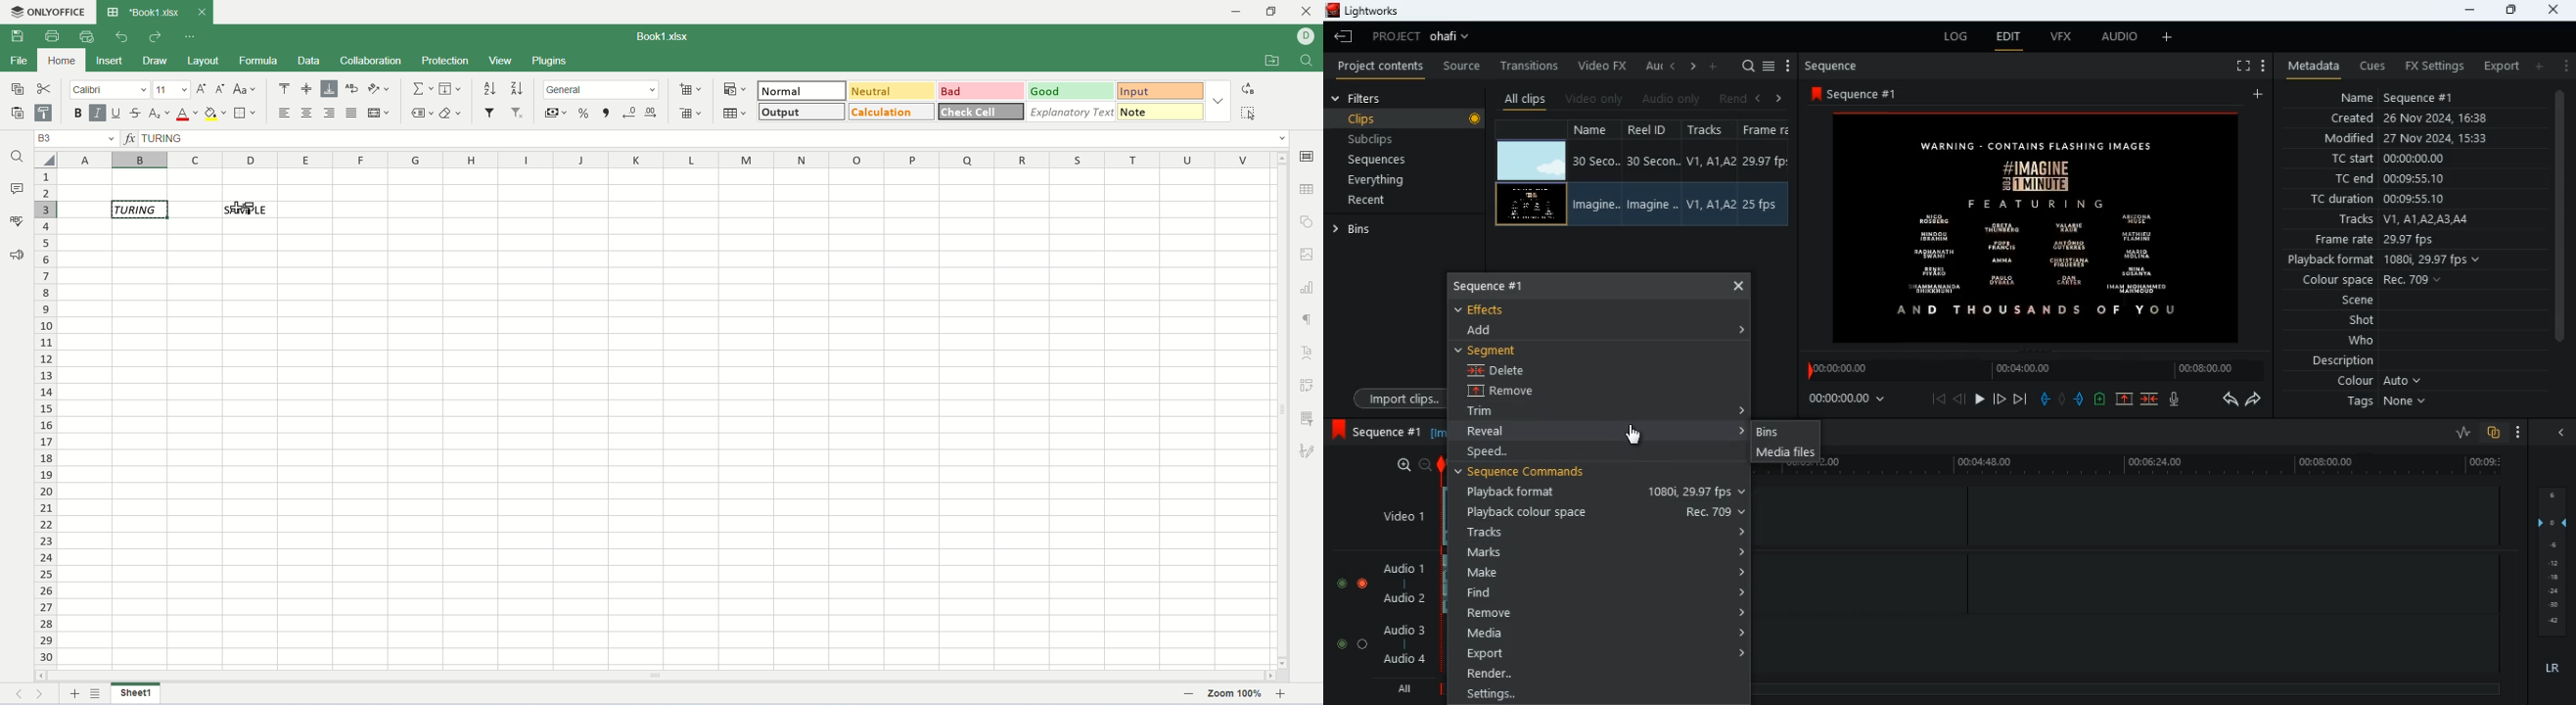  Describe the element at coordinates (1713, 161) in the screenshot. I see `Track` at that location.